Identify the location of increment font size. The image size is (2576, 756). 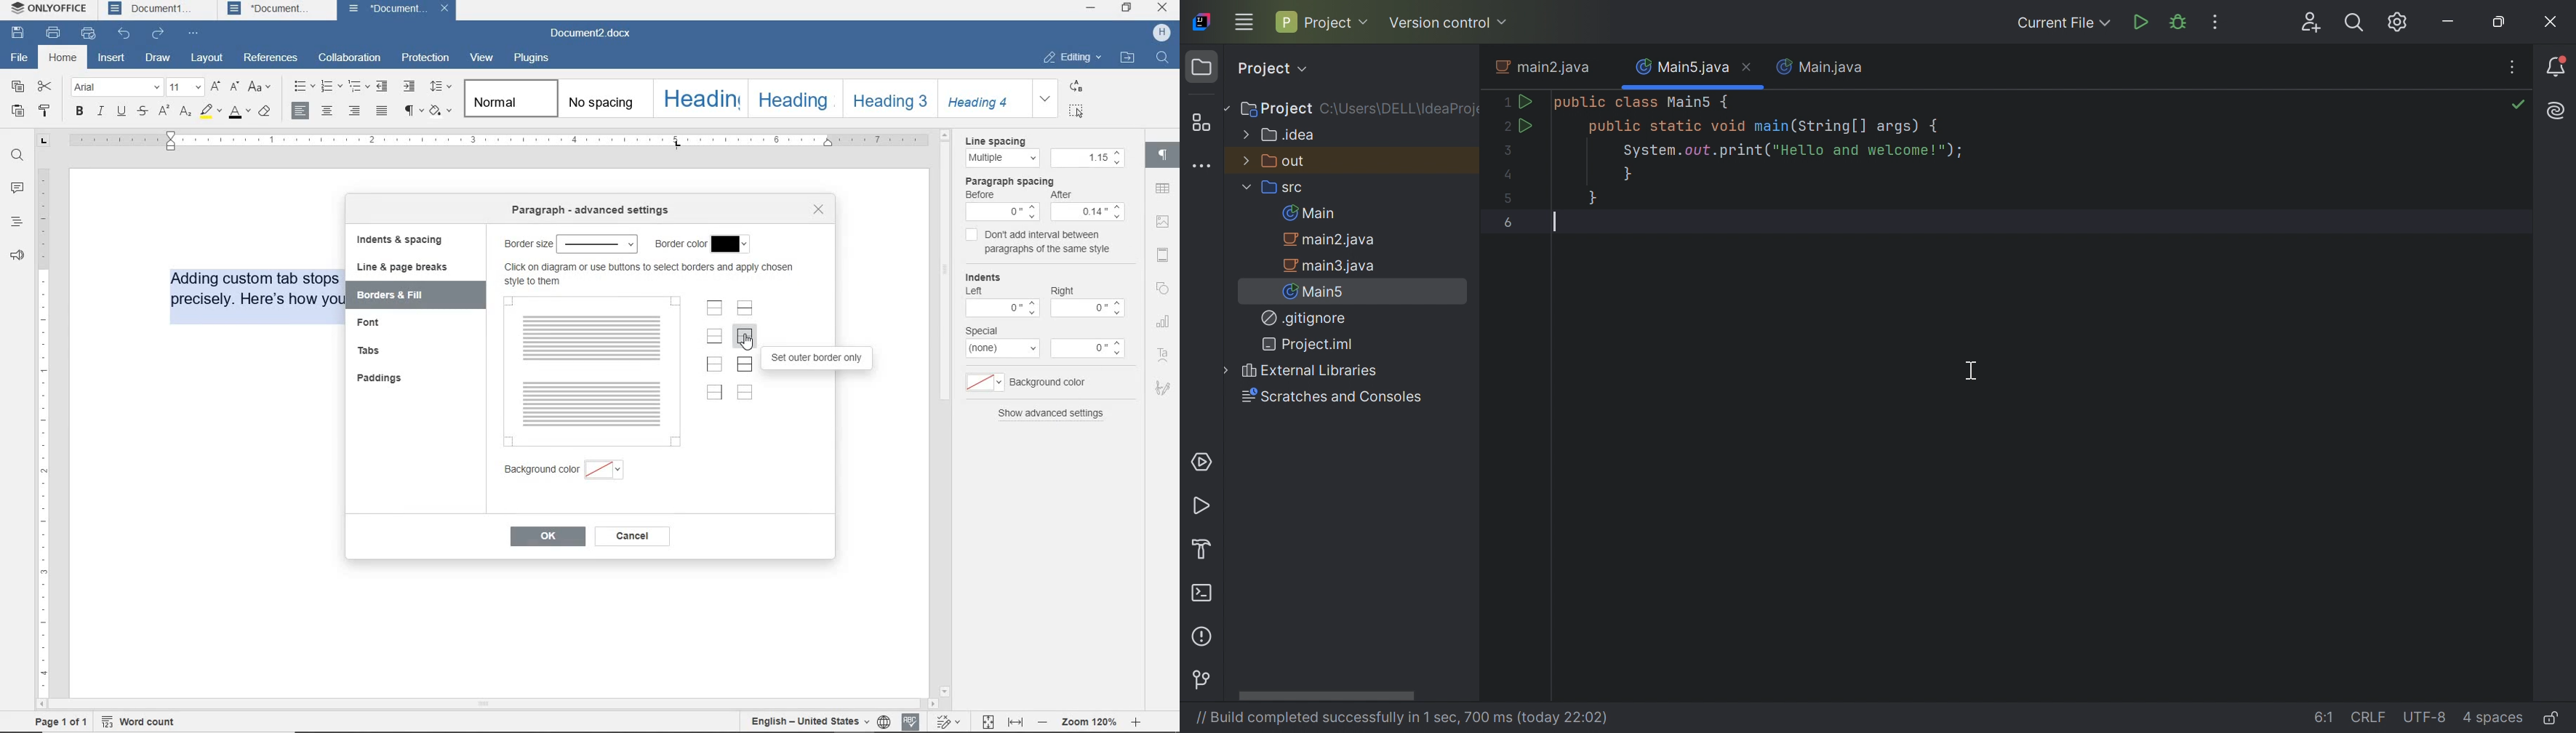
(215, 88).